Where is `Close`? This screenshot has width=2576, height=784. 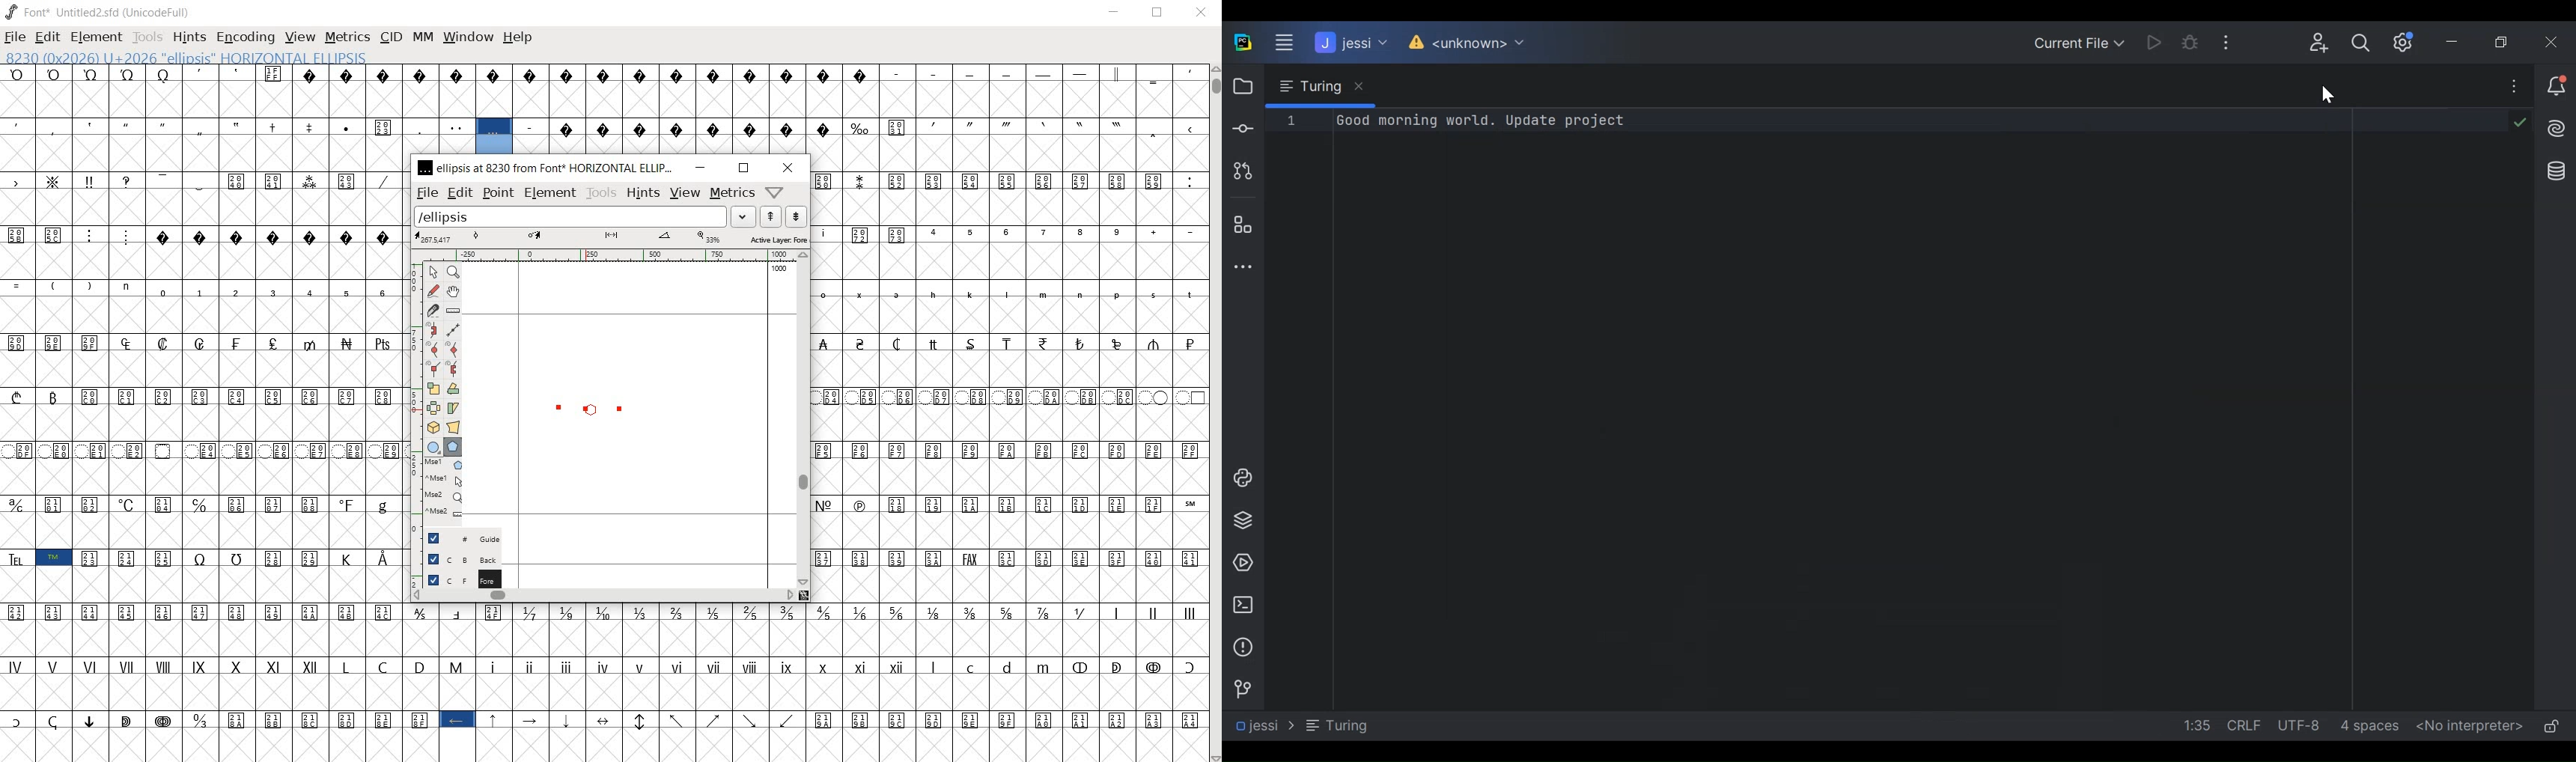 Close is located at coordinates (2556, 42).